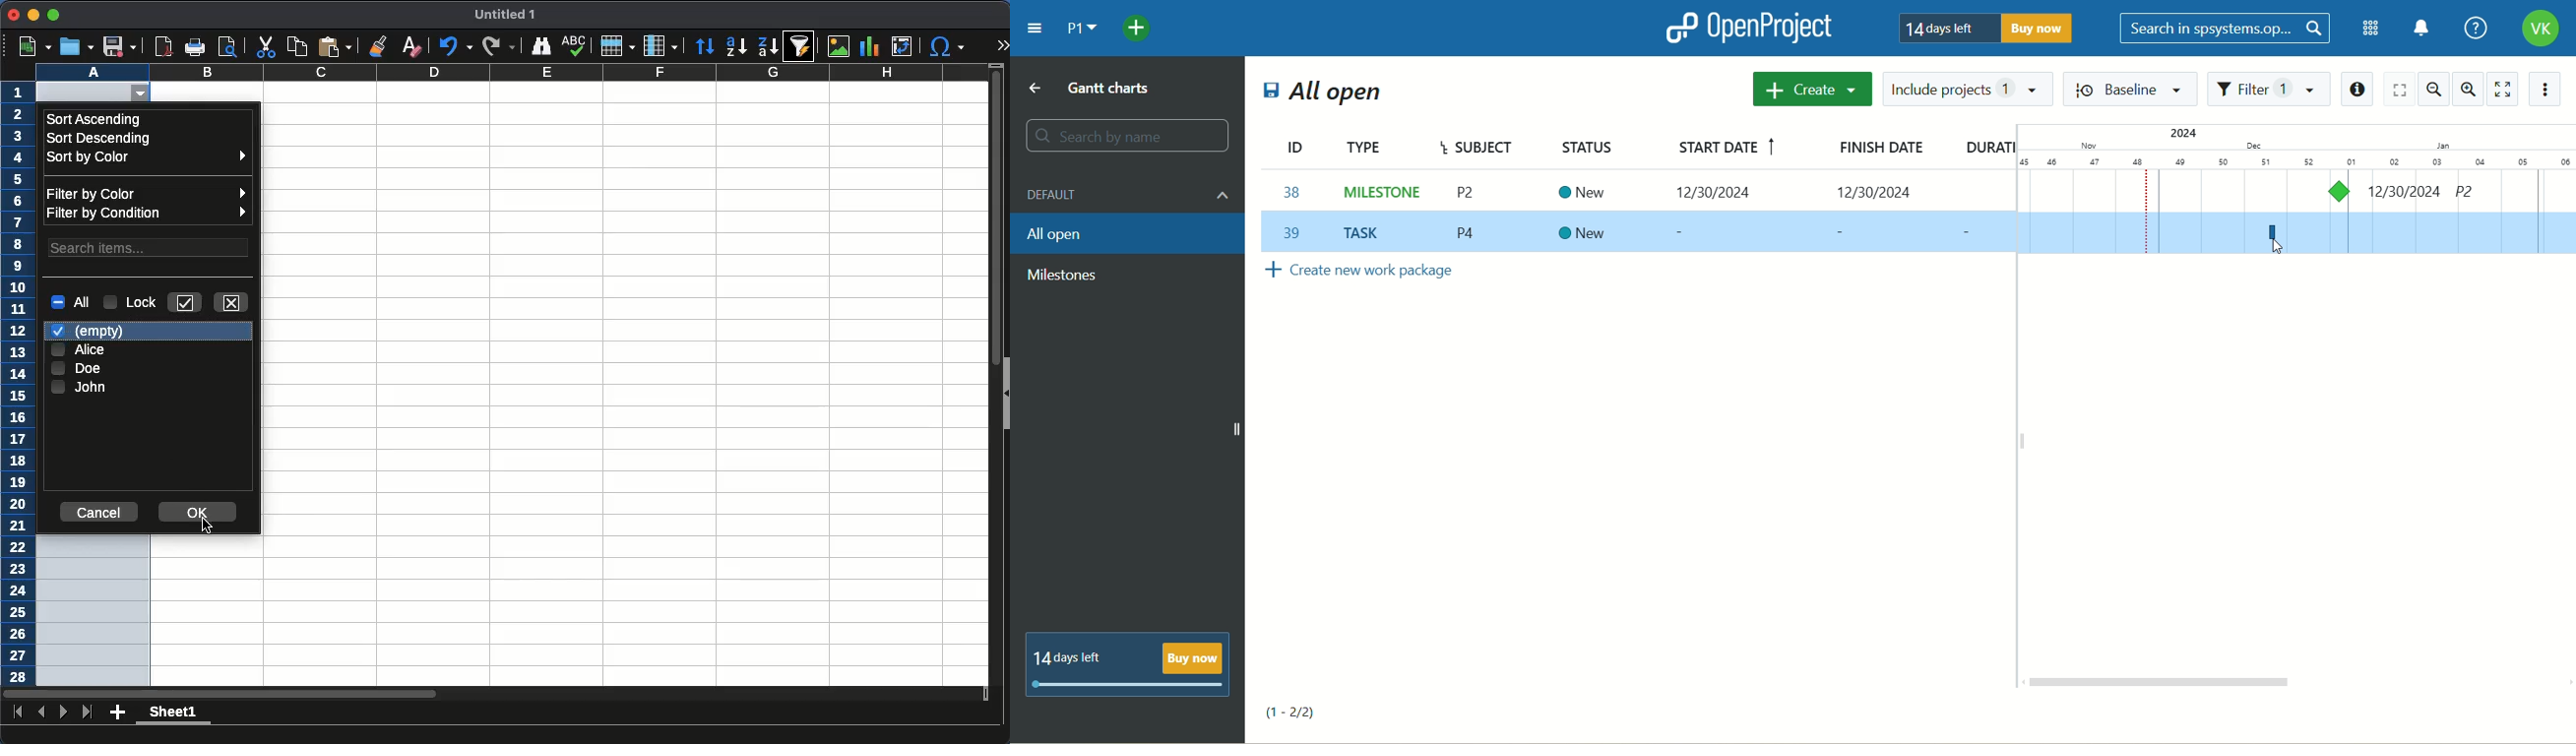  Describe the element at coordinates (32, 15) in the screenshot. I see `minimize` at that location.